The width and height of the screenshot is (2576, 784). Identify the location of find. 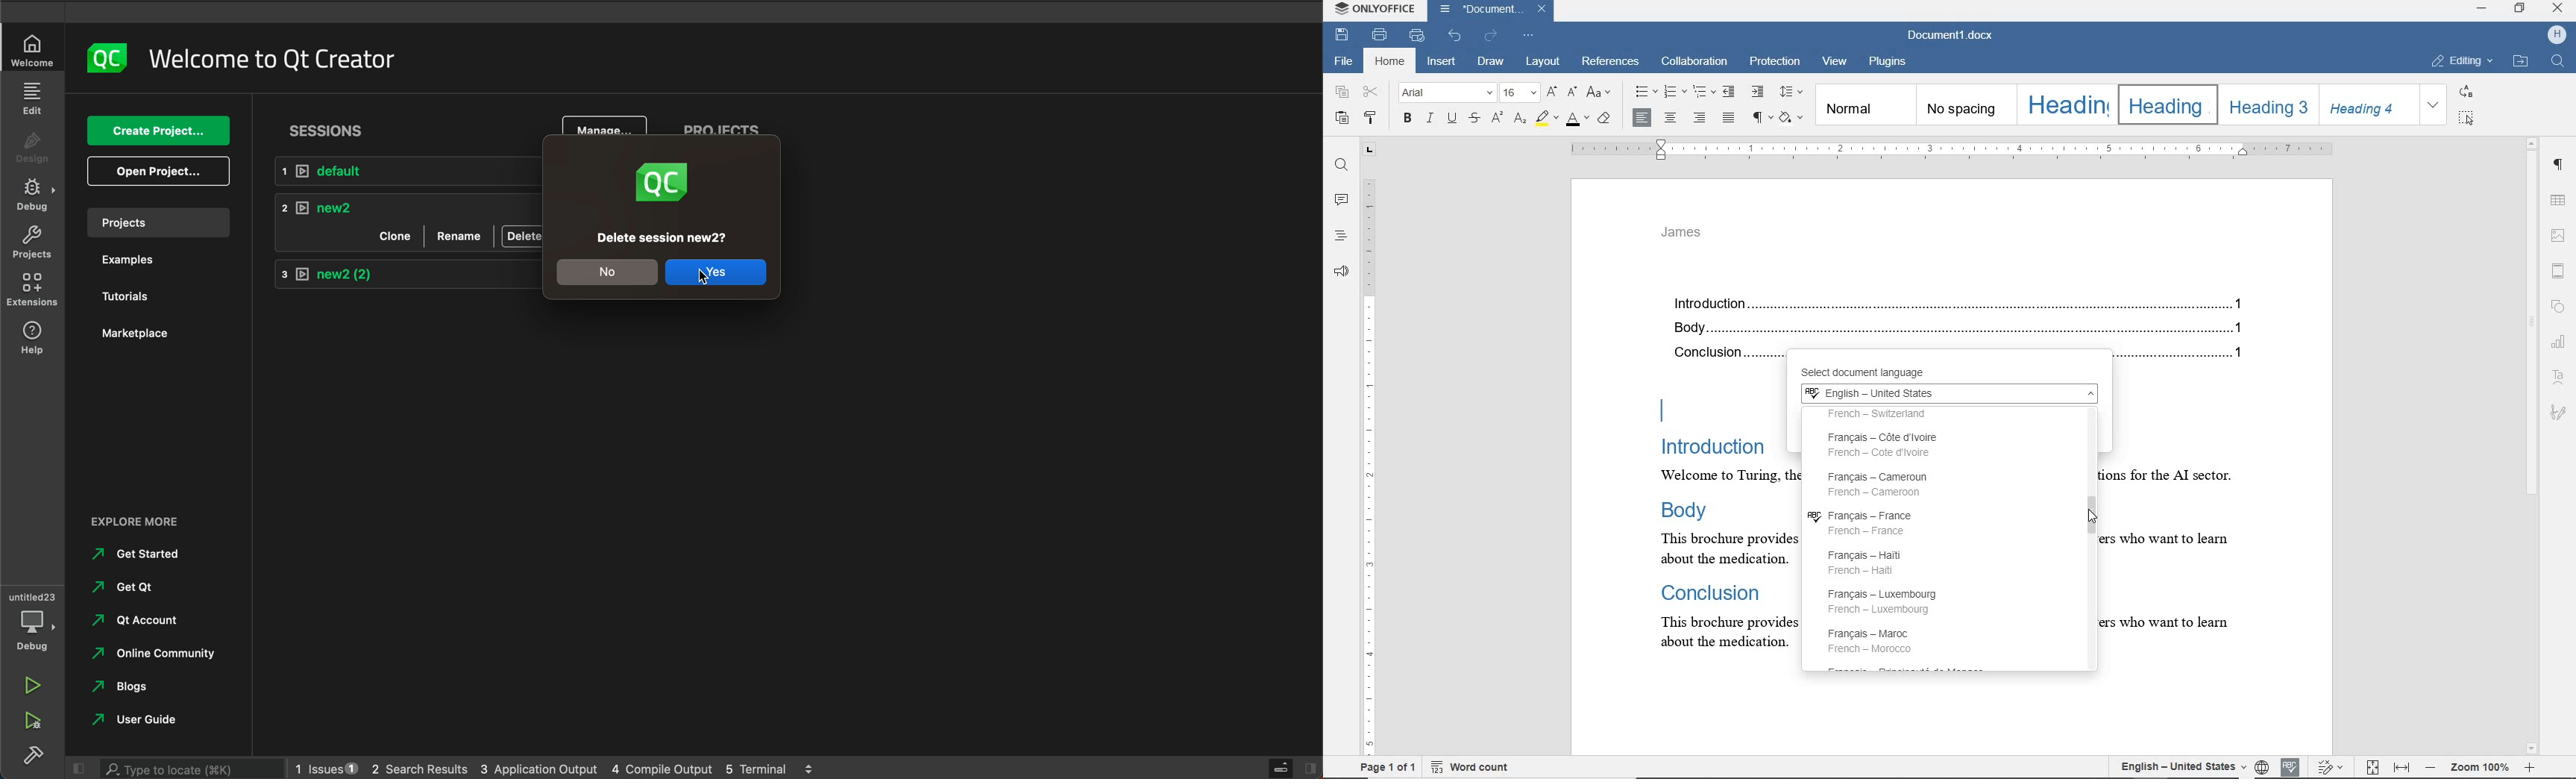
(1341, 166).